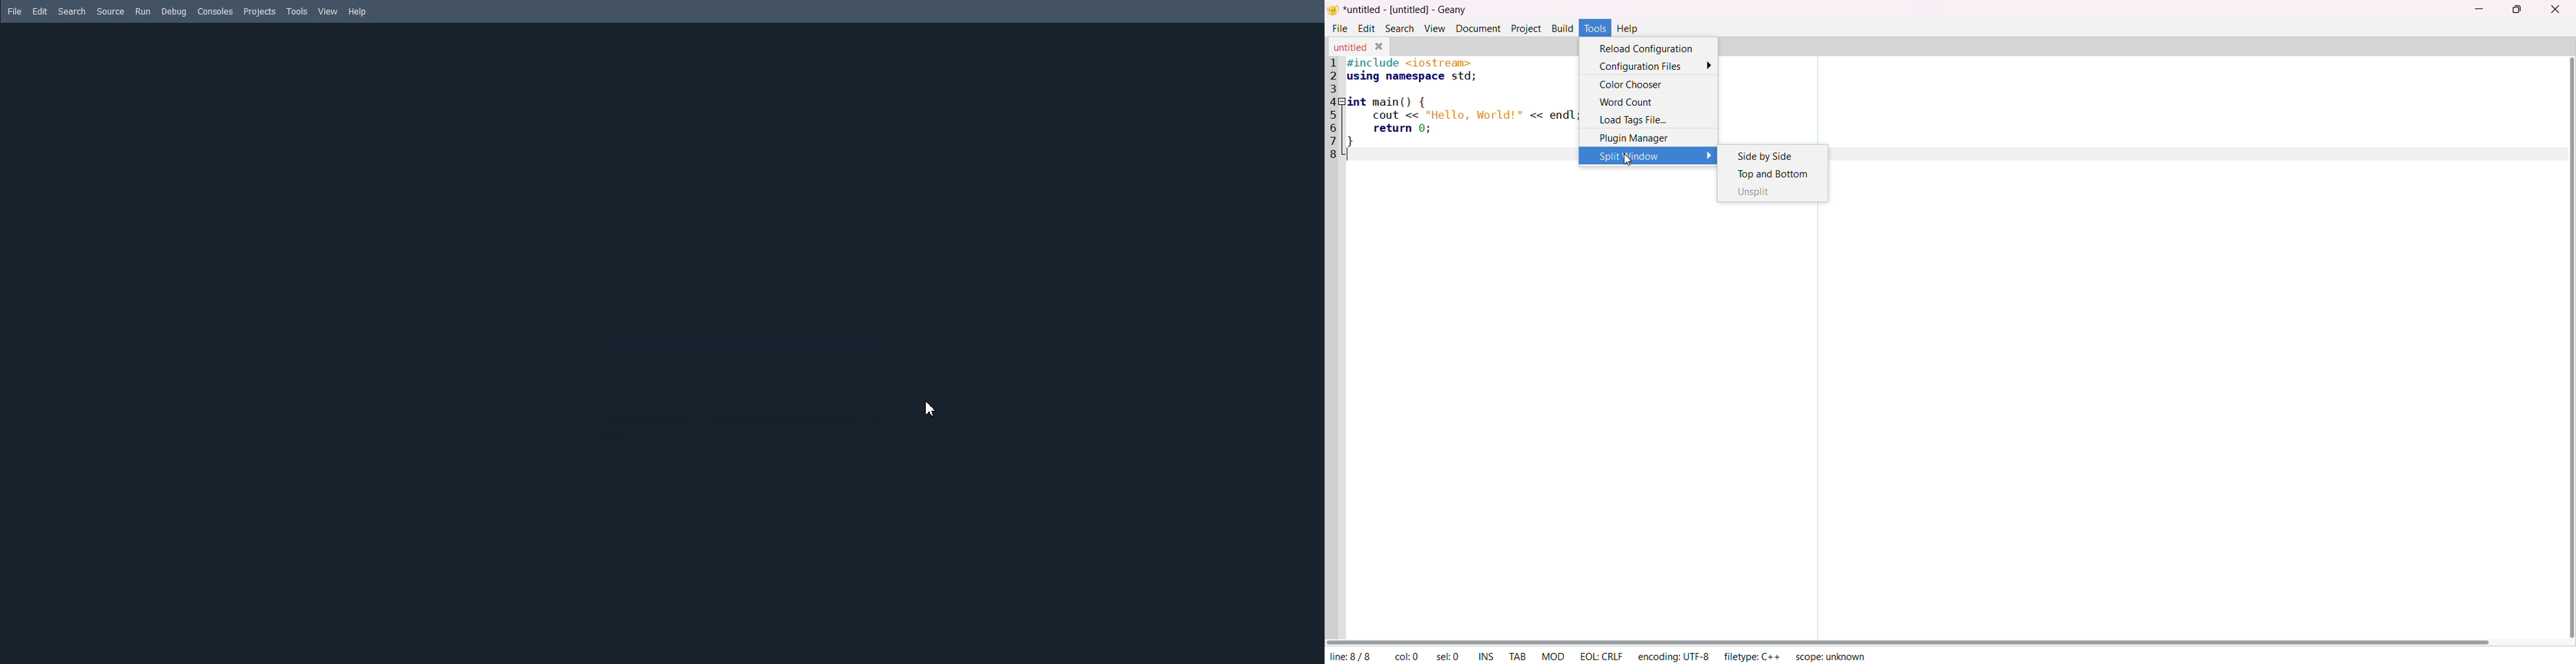 Image resolution: width=2576 pixels, height=672 pixels. I want to click on Consoles, so click(215, 11).